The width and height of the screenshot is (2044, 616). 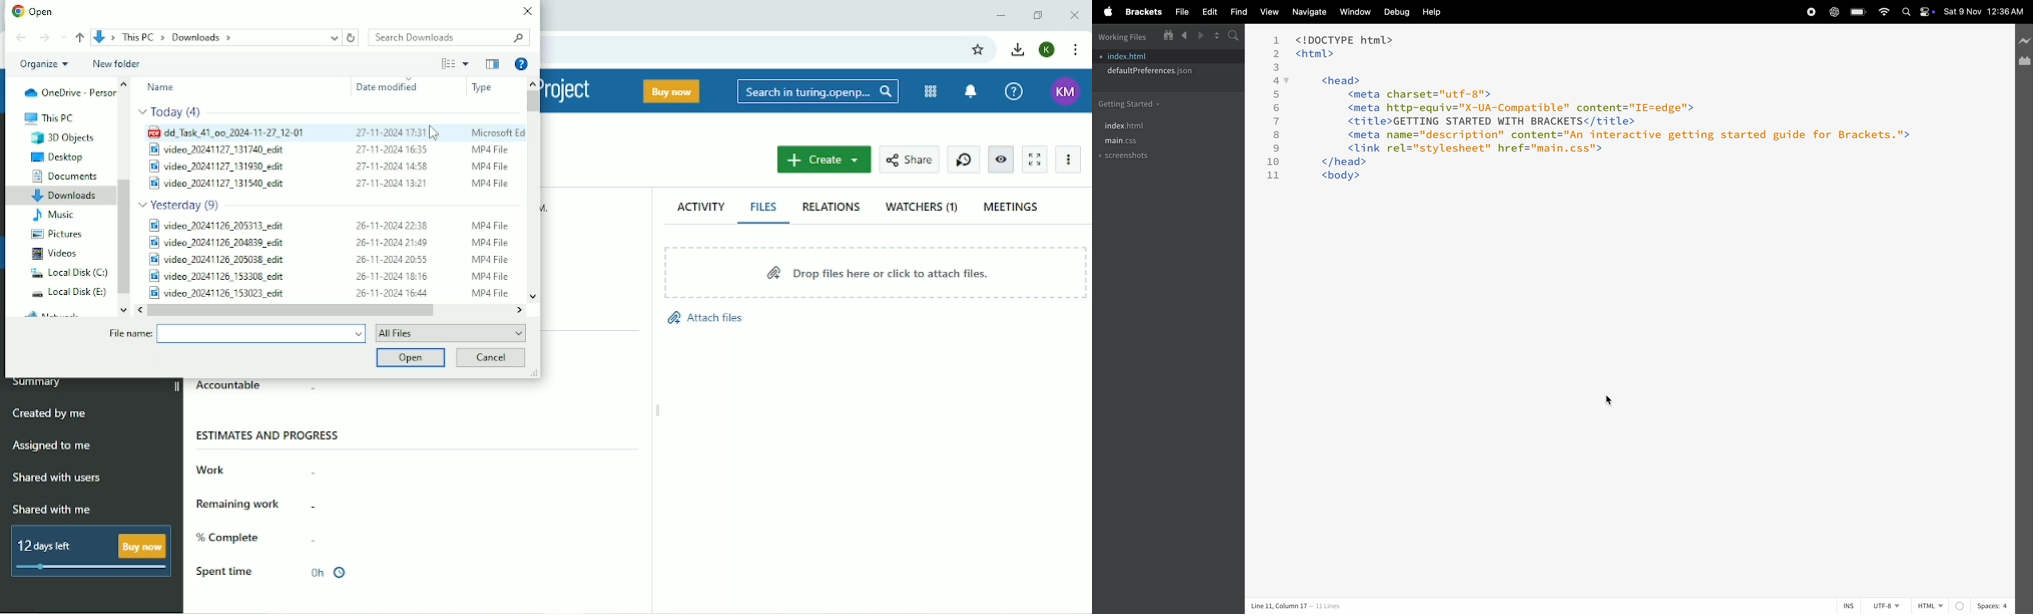 I want to click on help, so click(x=1430, y=13).